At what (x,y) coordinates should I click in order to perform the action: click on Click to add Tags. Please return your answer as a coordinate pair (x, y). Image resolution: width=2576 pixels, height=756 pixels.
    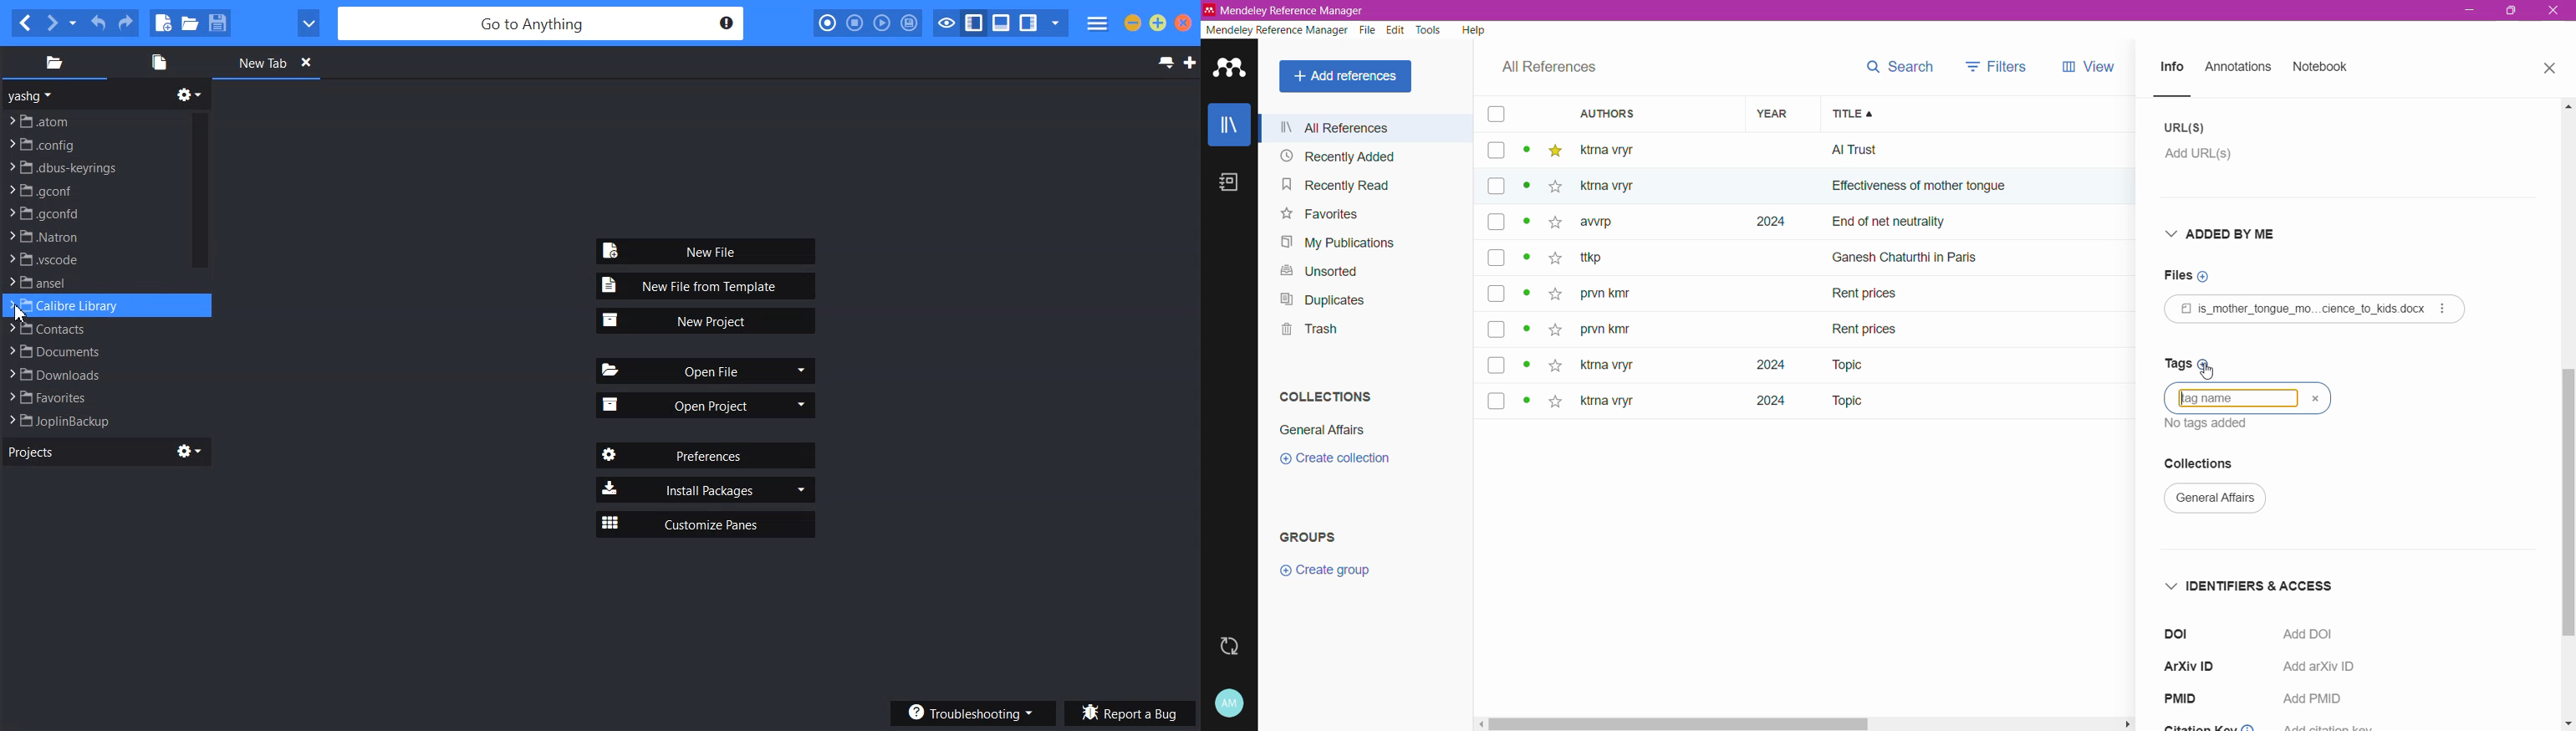
    Looking at the image, I should click on (2184, 363).